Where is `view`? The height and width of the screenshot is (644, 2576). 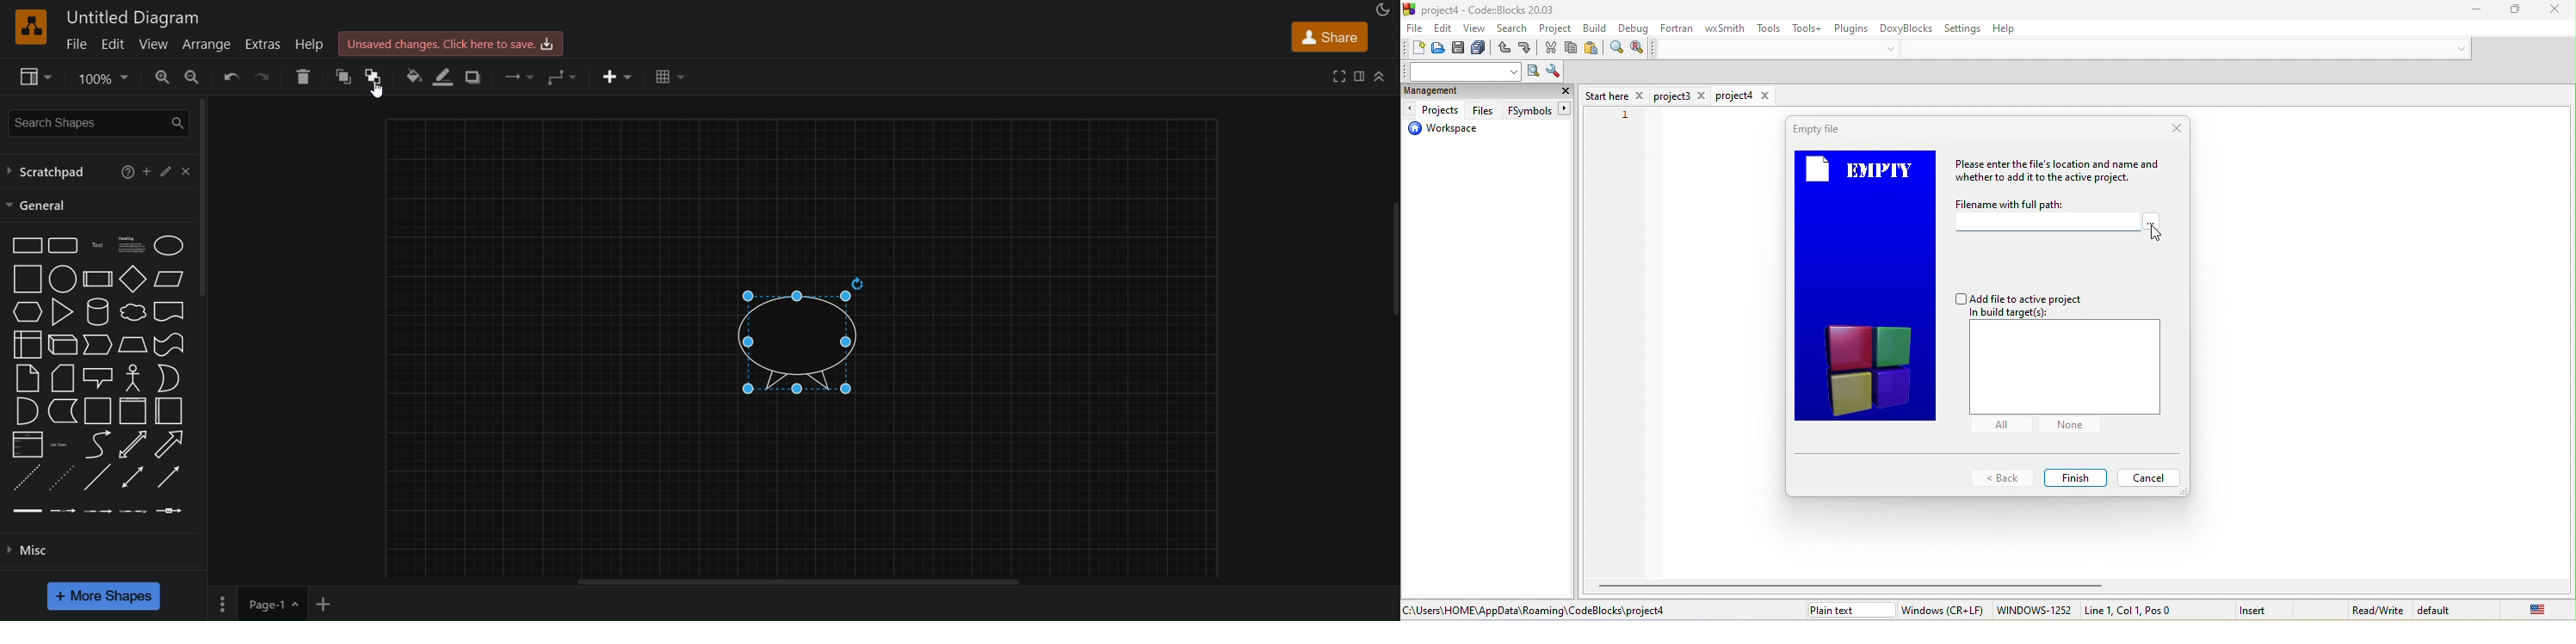 view is located at coordinates (32, 76).